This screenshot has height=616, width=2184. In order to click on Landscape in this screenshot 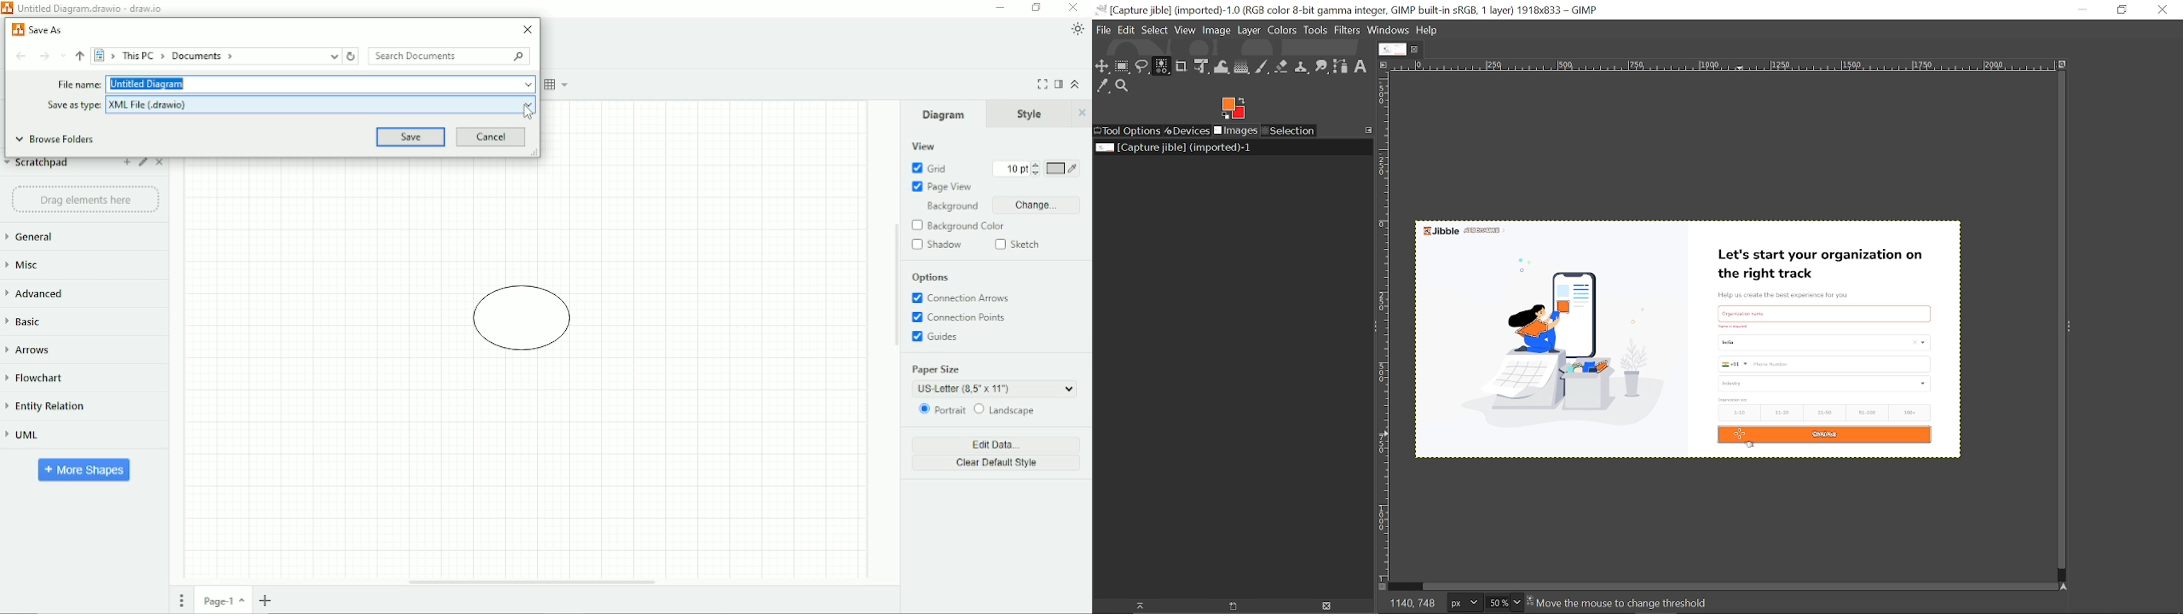, I will do `click(1004, 409)`.